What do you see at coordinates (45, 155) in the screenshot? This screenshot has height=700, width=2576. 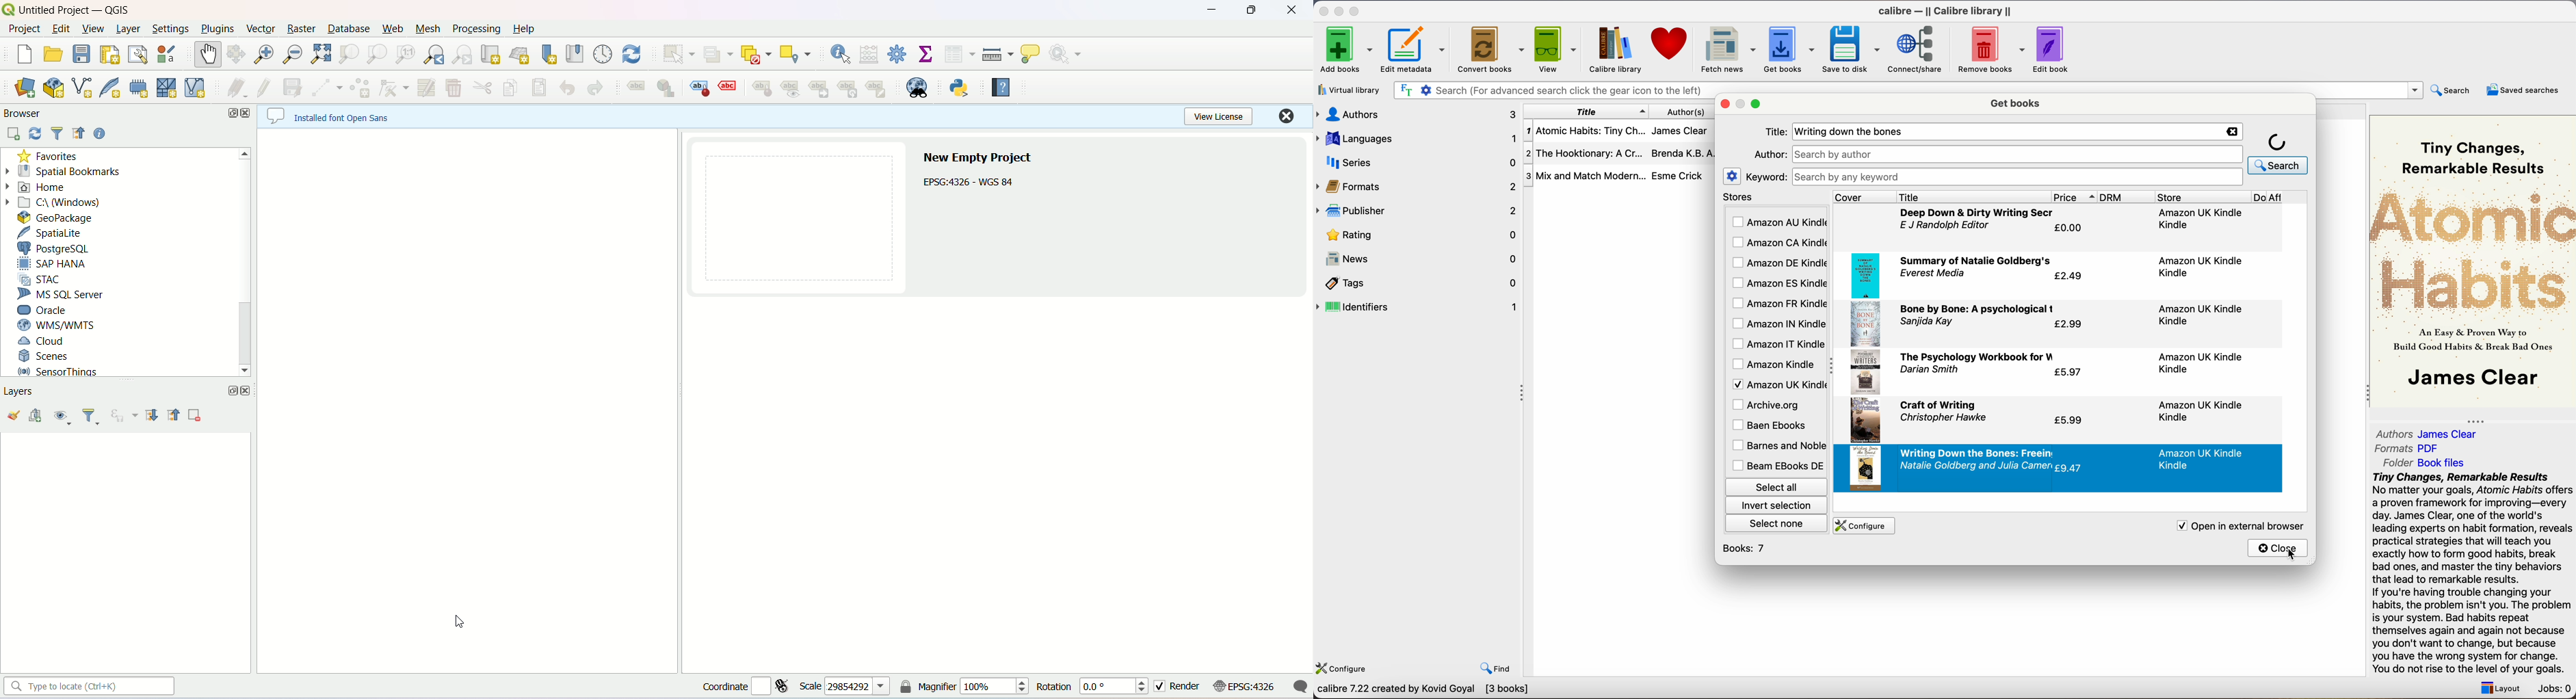 I see `favorites` at bounding box center [45, 155].